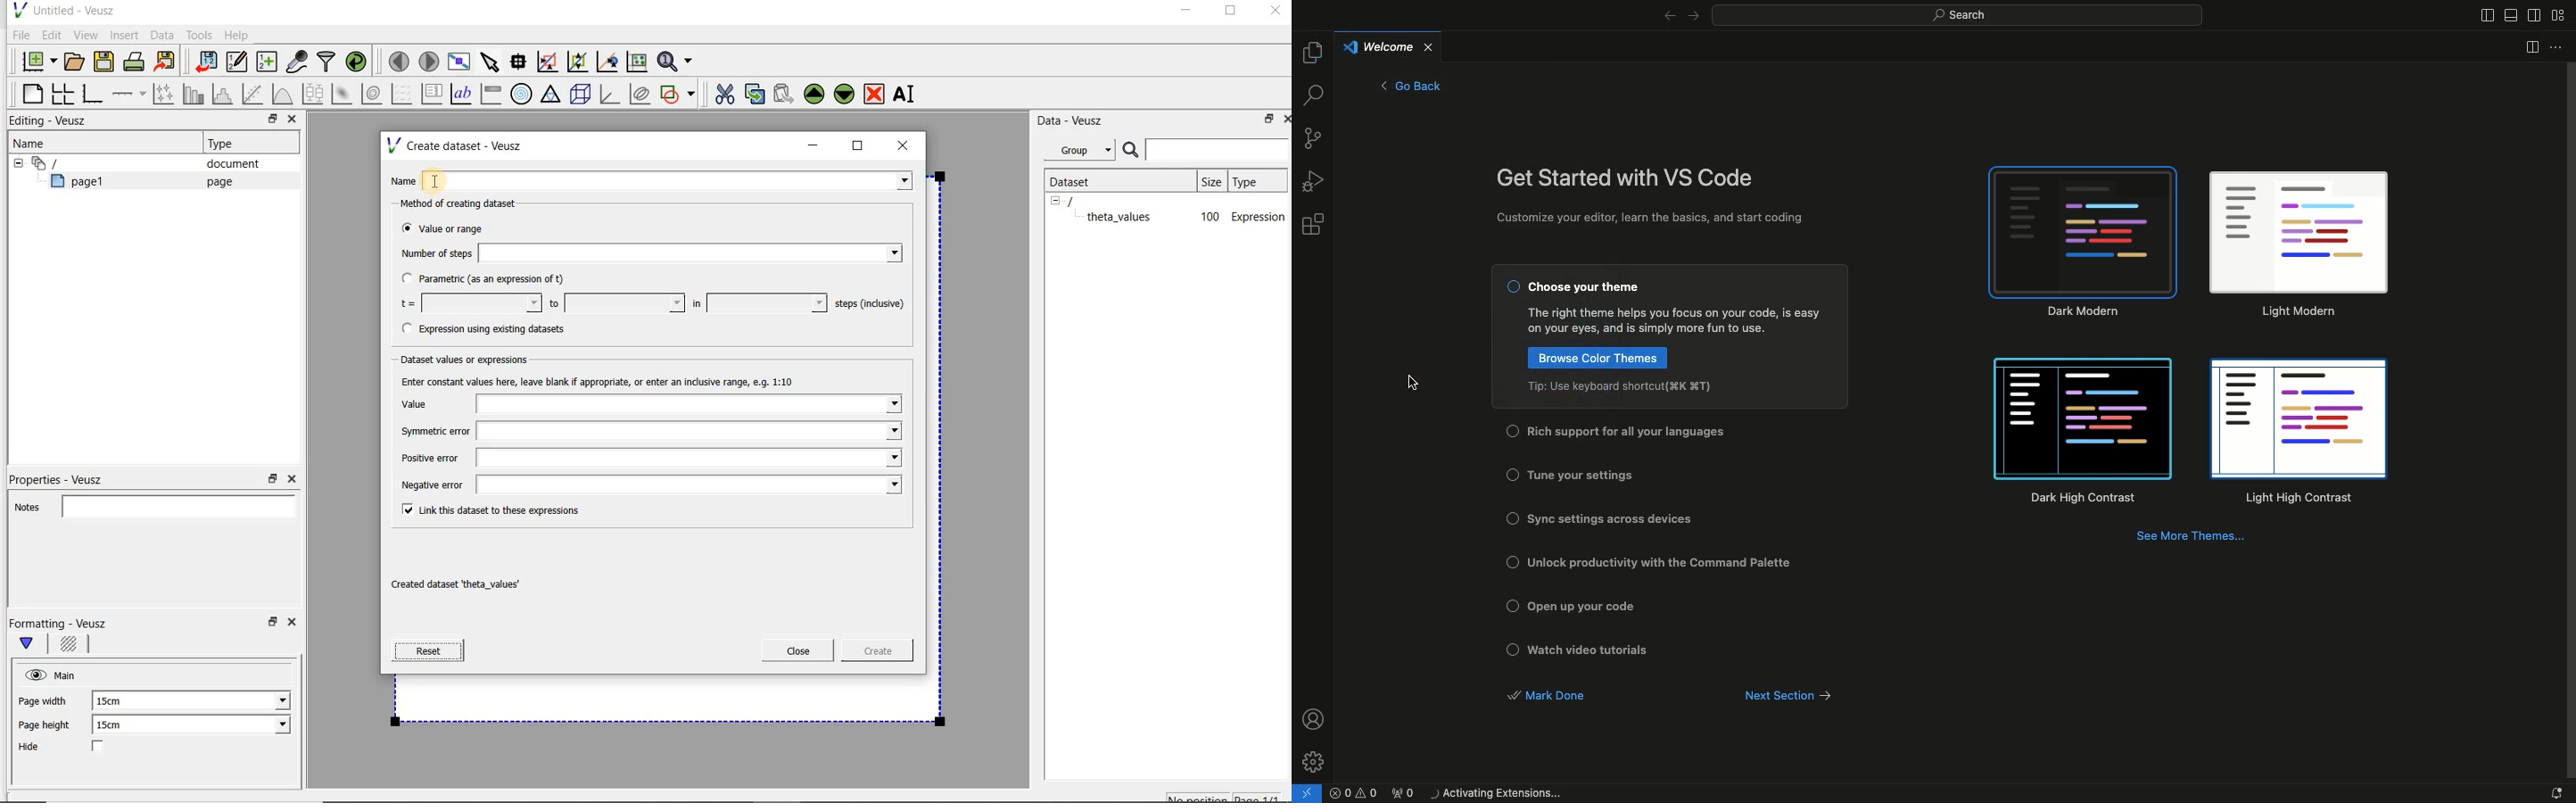 This screenshot has width=2576, height=812. I want to click on page1/1, so click(1263, 797).